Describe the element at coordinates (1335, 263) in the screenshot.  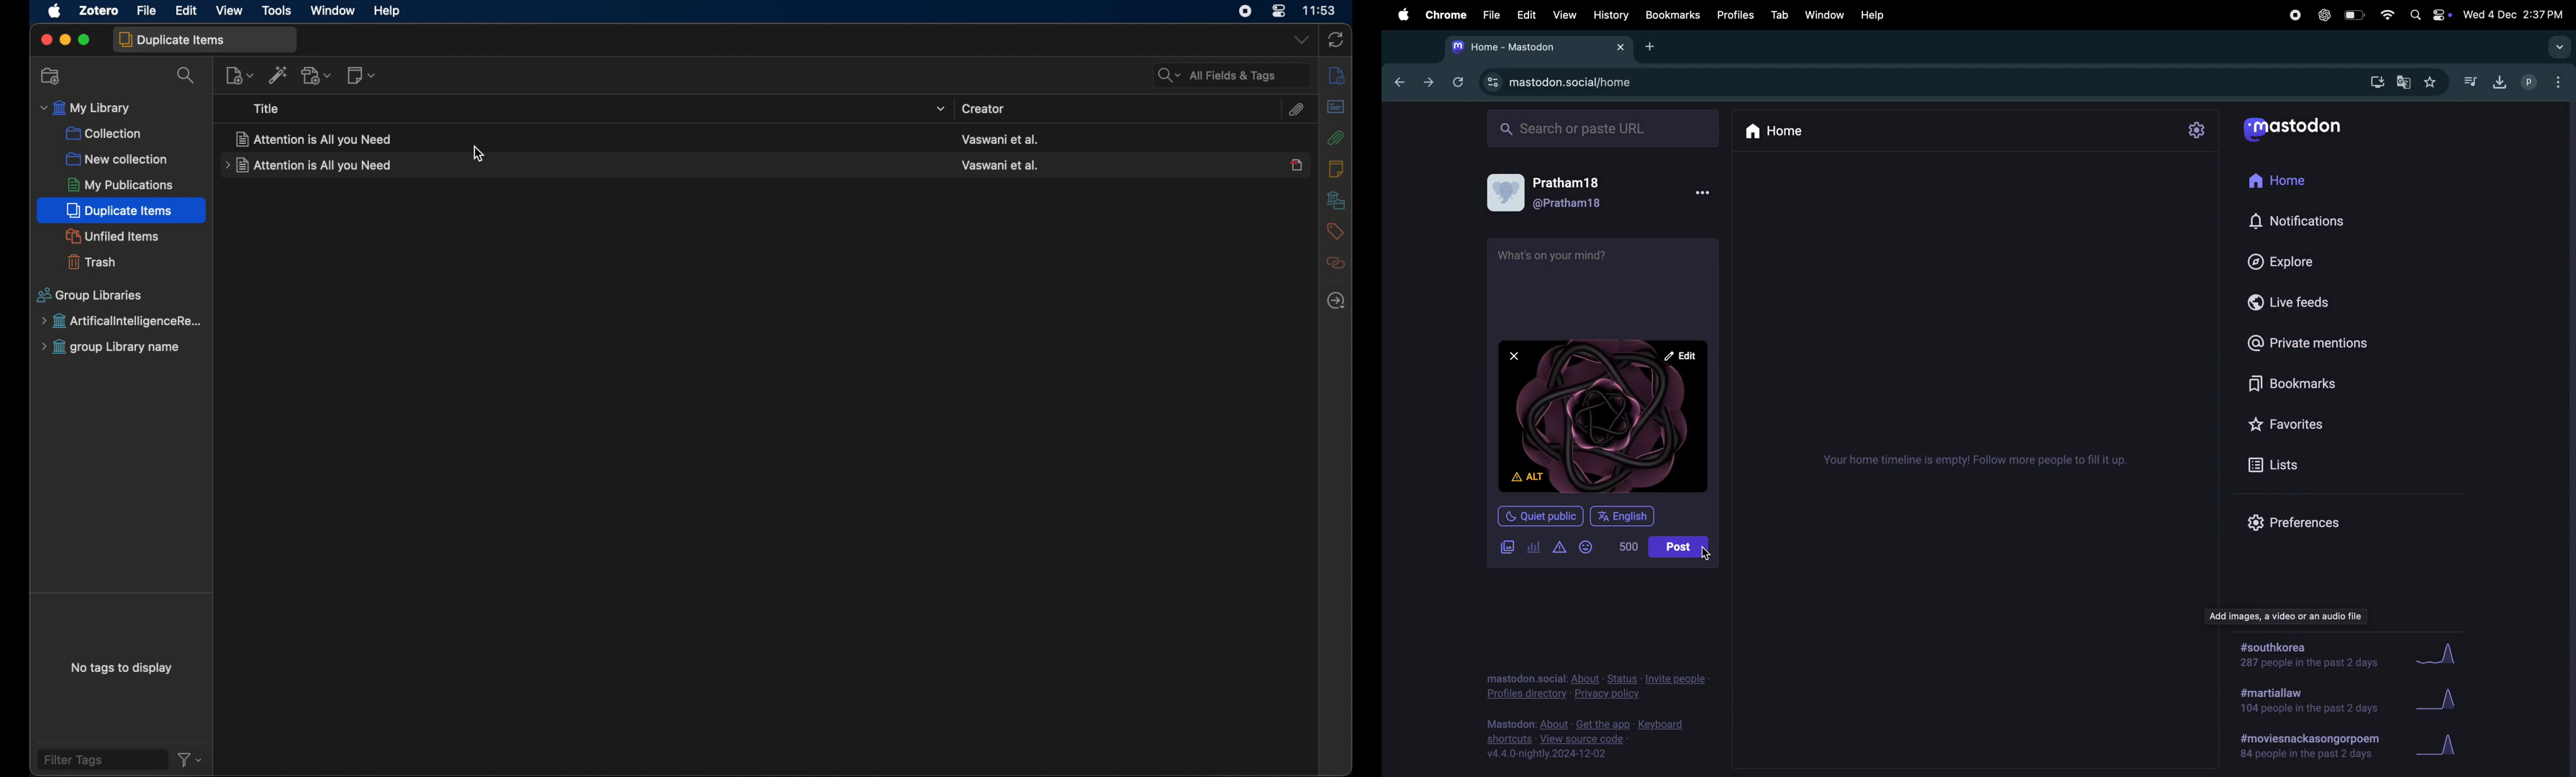
I see `related` at that location.